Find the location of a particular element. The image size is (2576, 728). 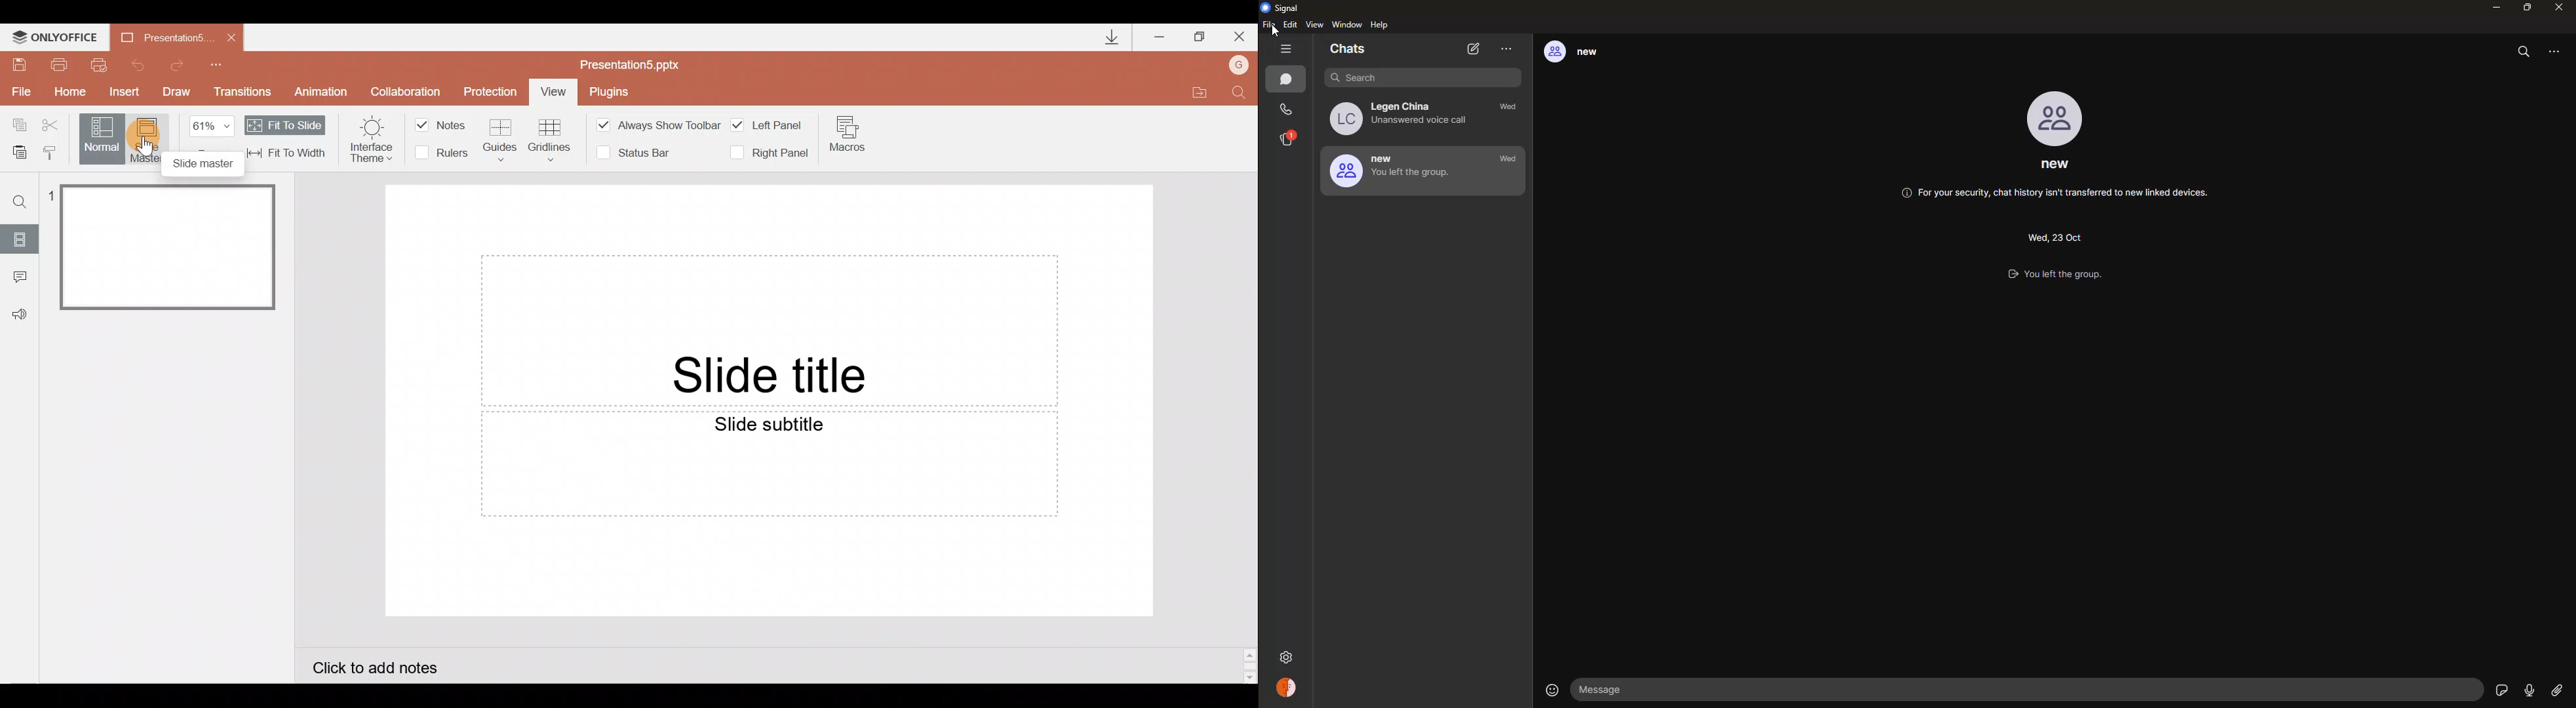

Copy is located at coordinates (14, 125).